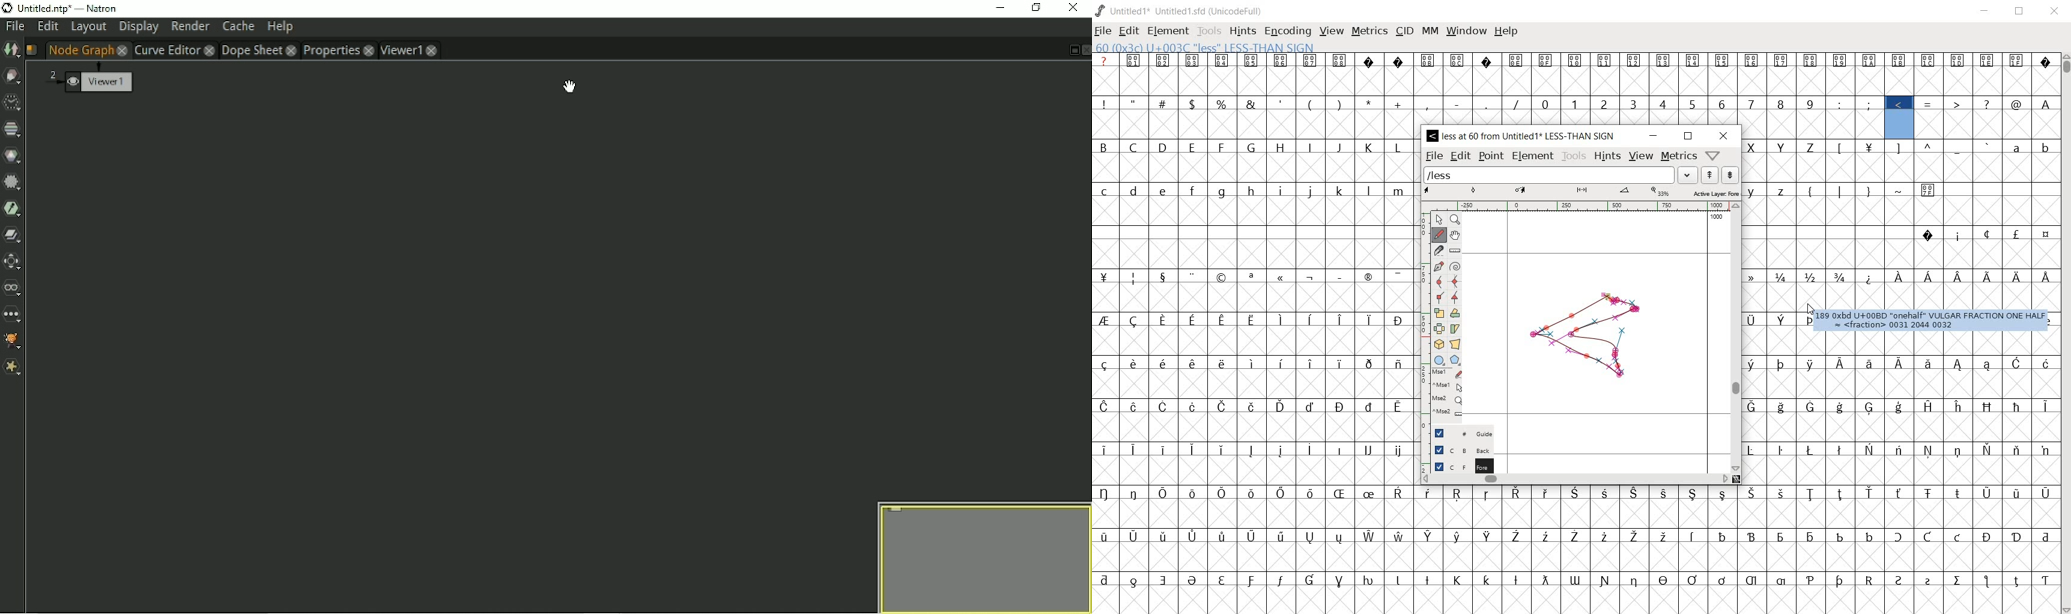 The width and height of the screenshot is (2072, 616). What do you see at coordinates (1254, 298) in the screenshot?
I see `empty cells` at bounding box center [1254, 298].